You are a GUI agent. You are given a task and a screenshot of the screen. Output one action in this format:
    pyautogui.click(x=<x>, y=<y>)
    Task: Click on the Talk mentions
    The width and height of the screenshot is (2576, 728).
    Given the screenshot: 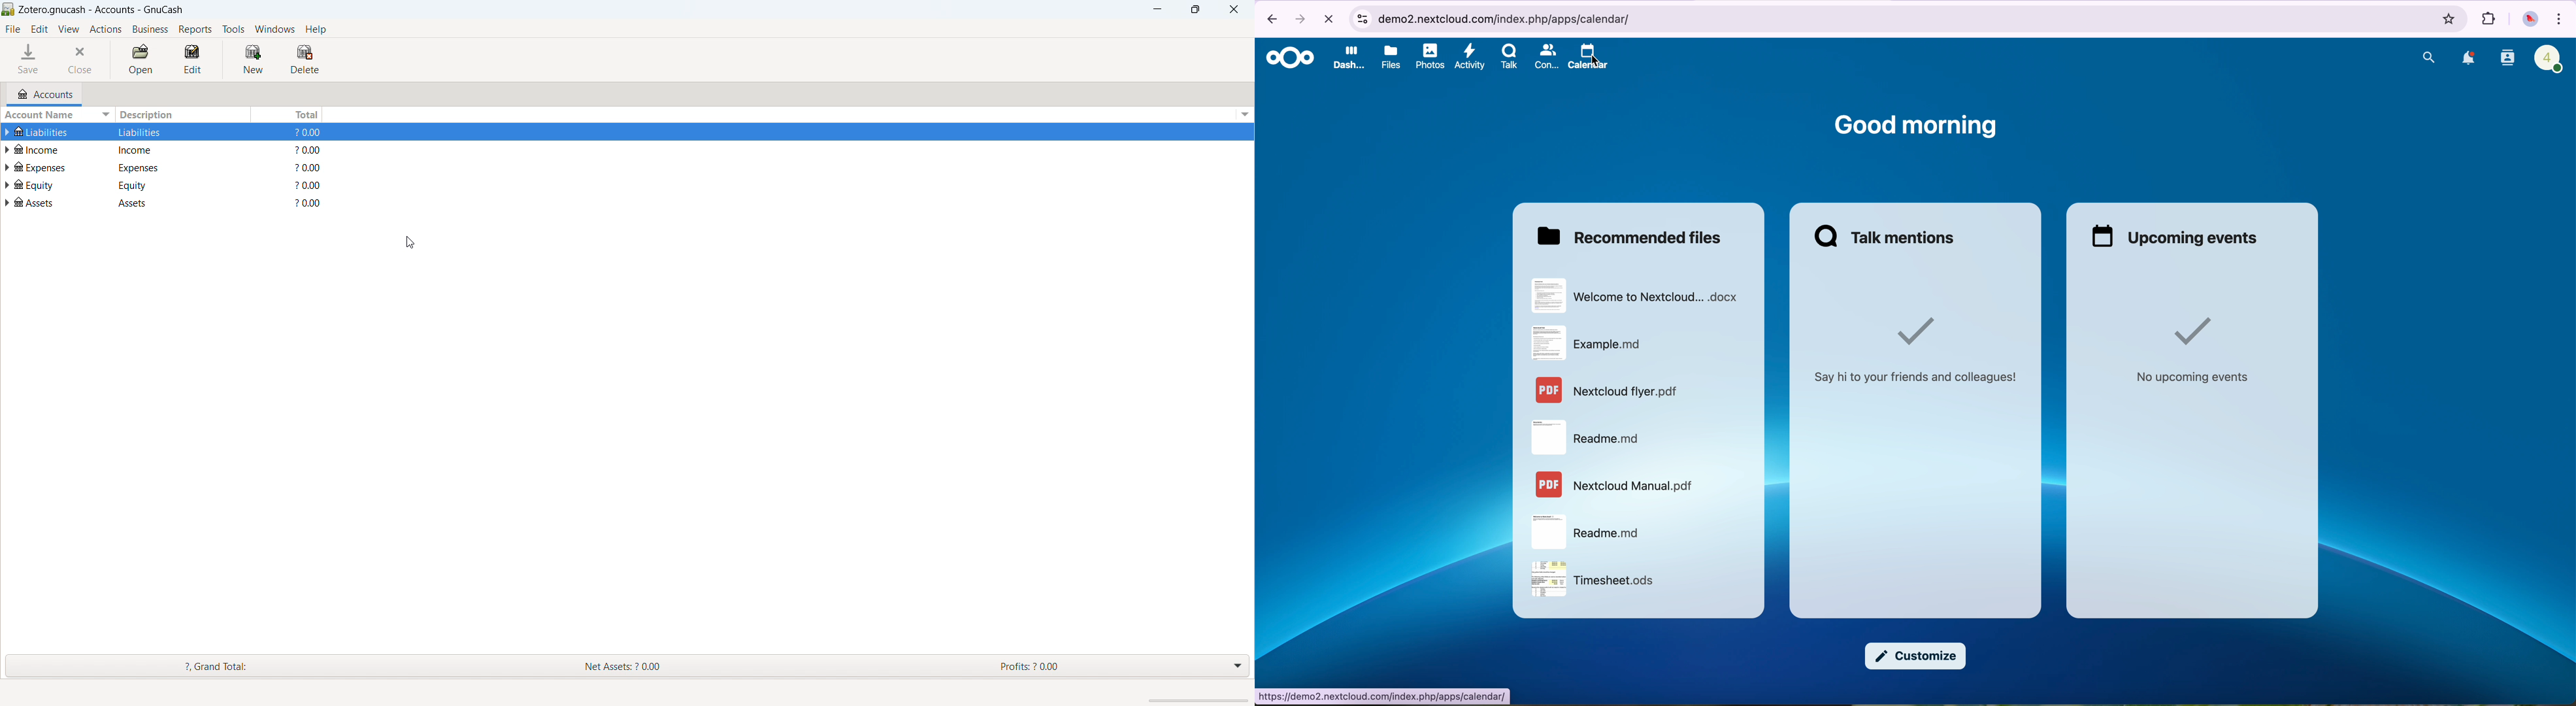 What is the action you would take?
    pyautogui.click(x=1886, y=237)
    